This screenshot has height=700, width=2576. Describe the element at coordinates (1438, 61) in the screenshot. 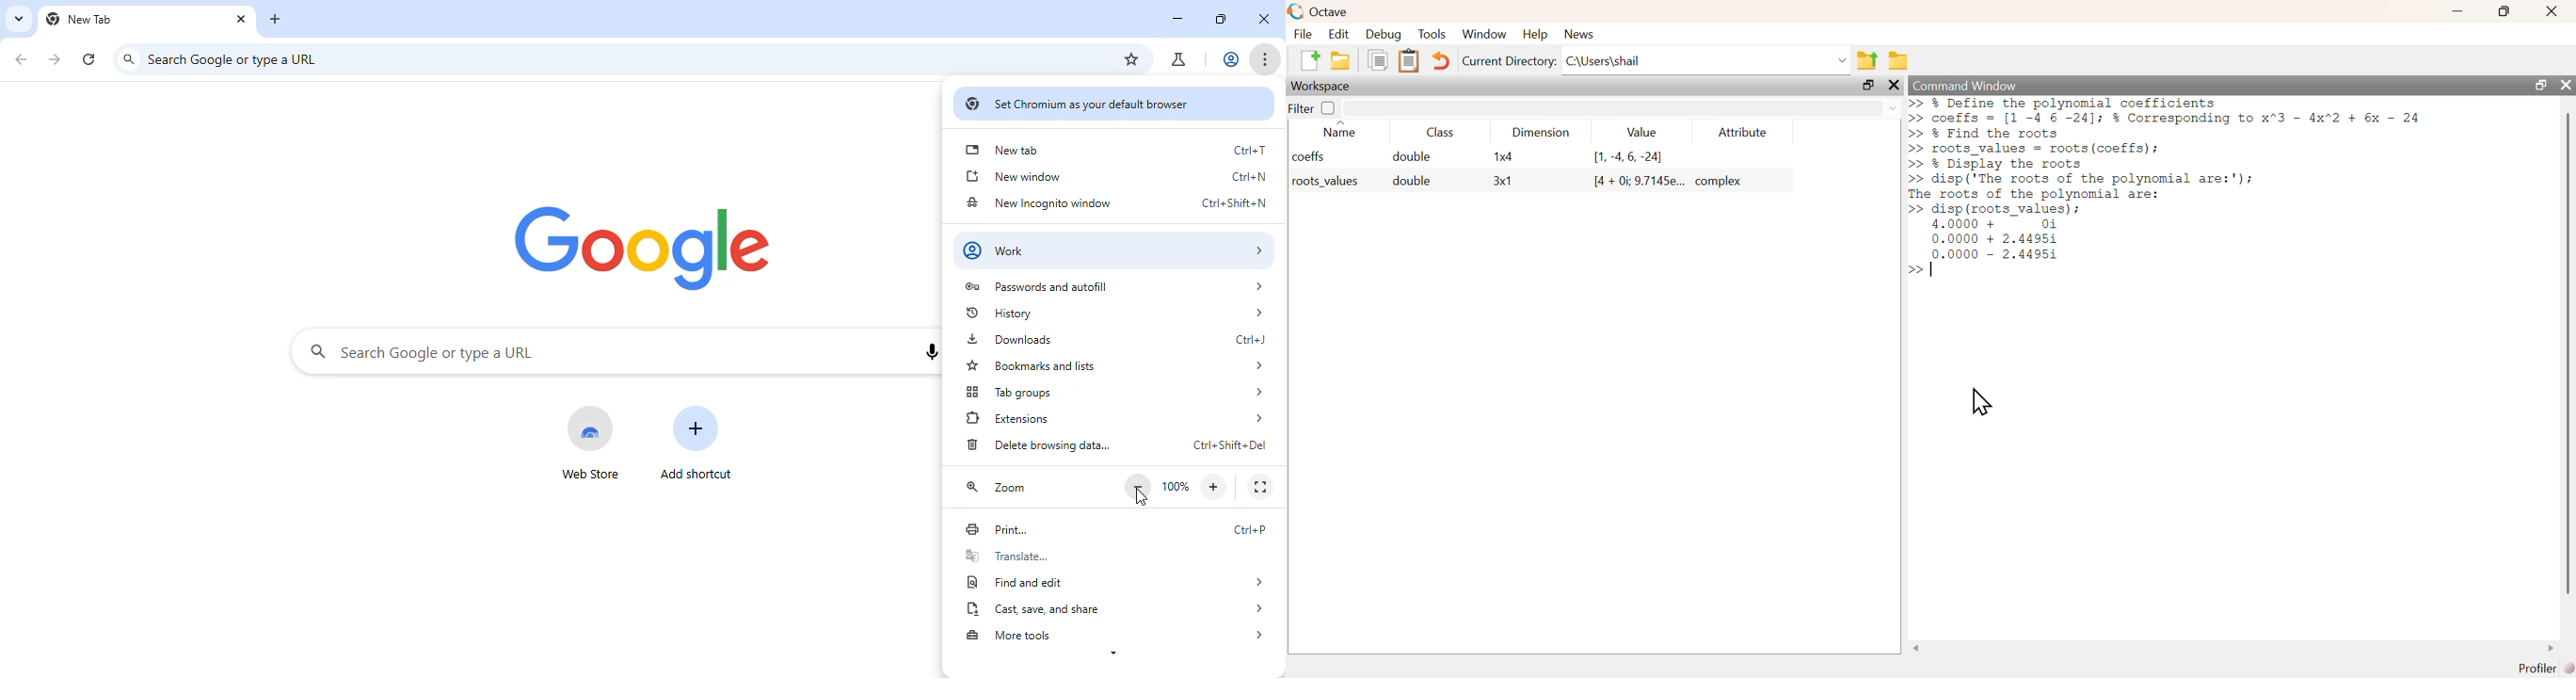

I see `Undo` at that location.